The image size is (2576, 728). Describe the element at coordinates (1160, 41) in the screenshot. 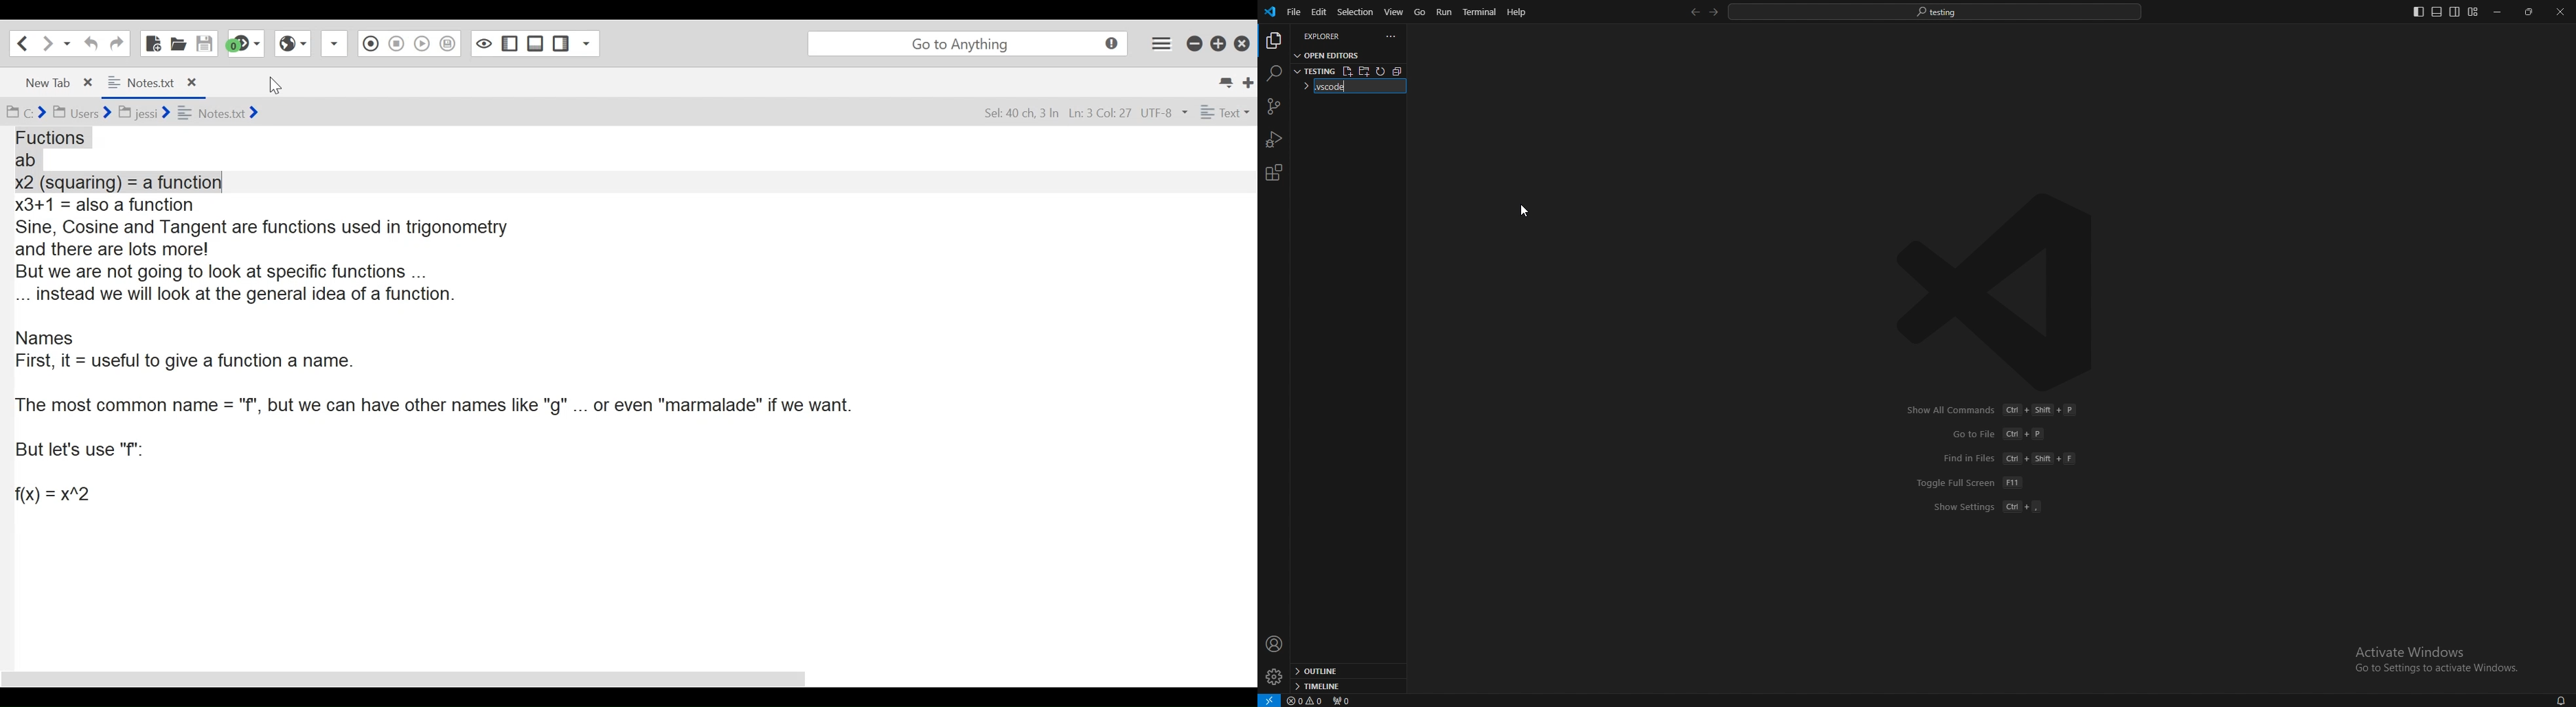

I see `Application menu` at that location.